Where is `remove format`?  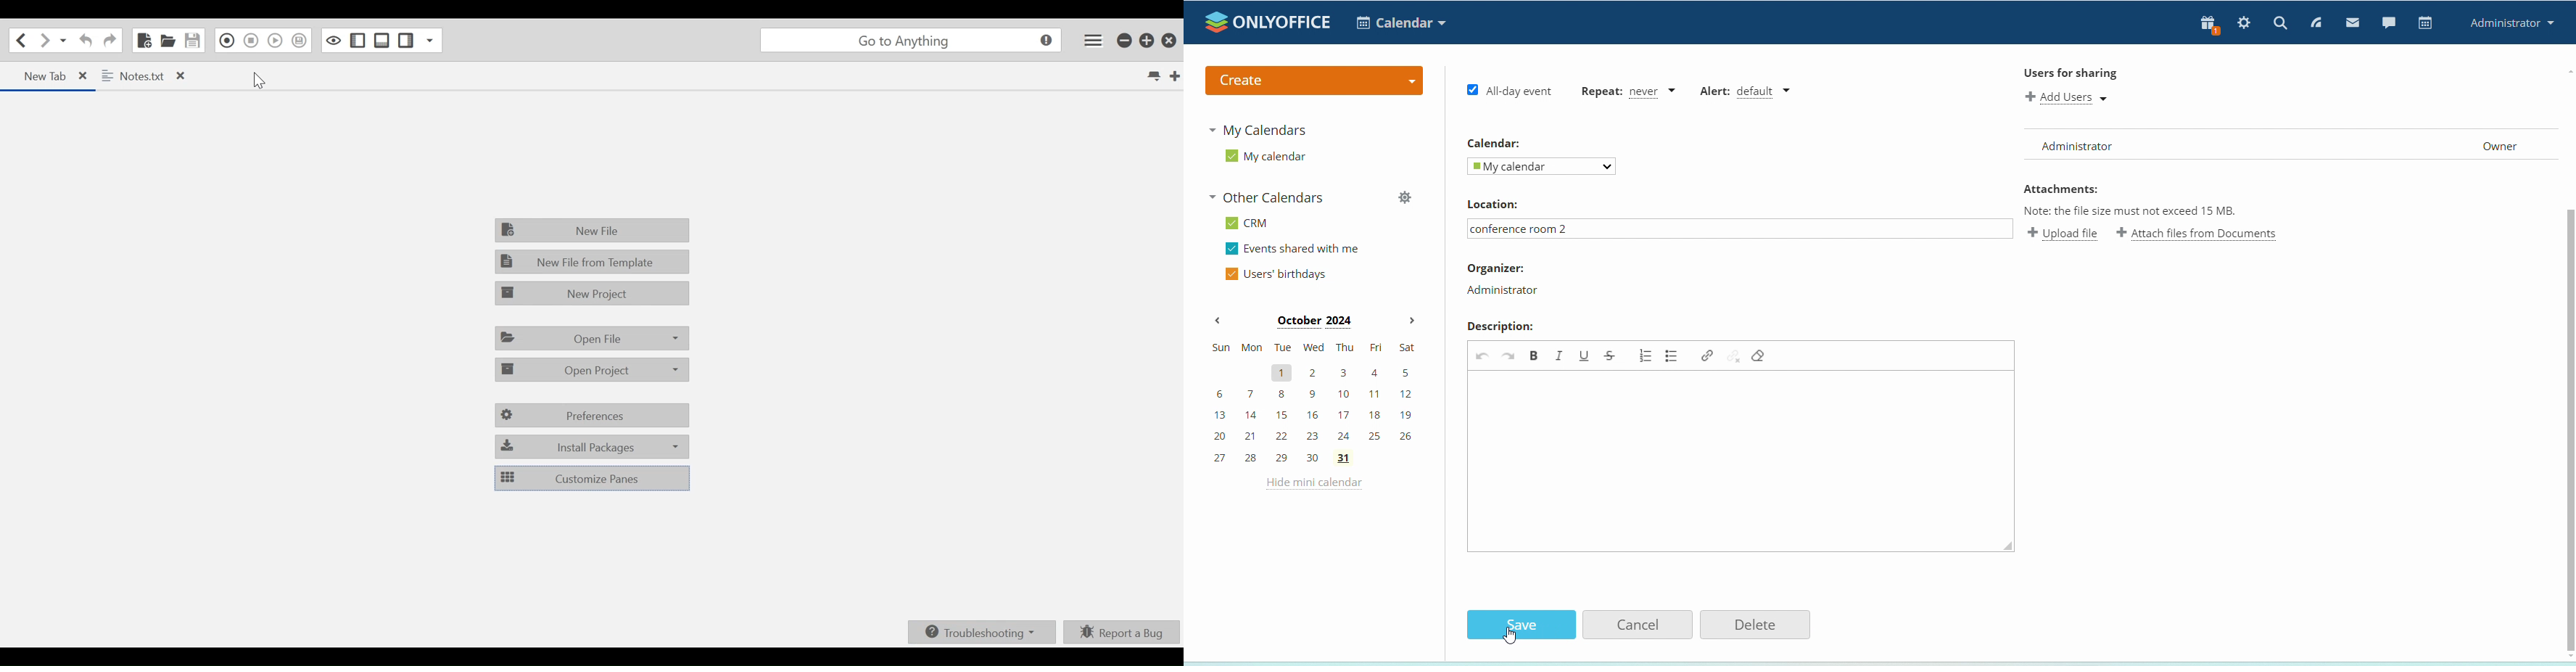 remove format is located at coordinates (1758, 356).